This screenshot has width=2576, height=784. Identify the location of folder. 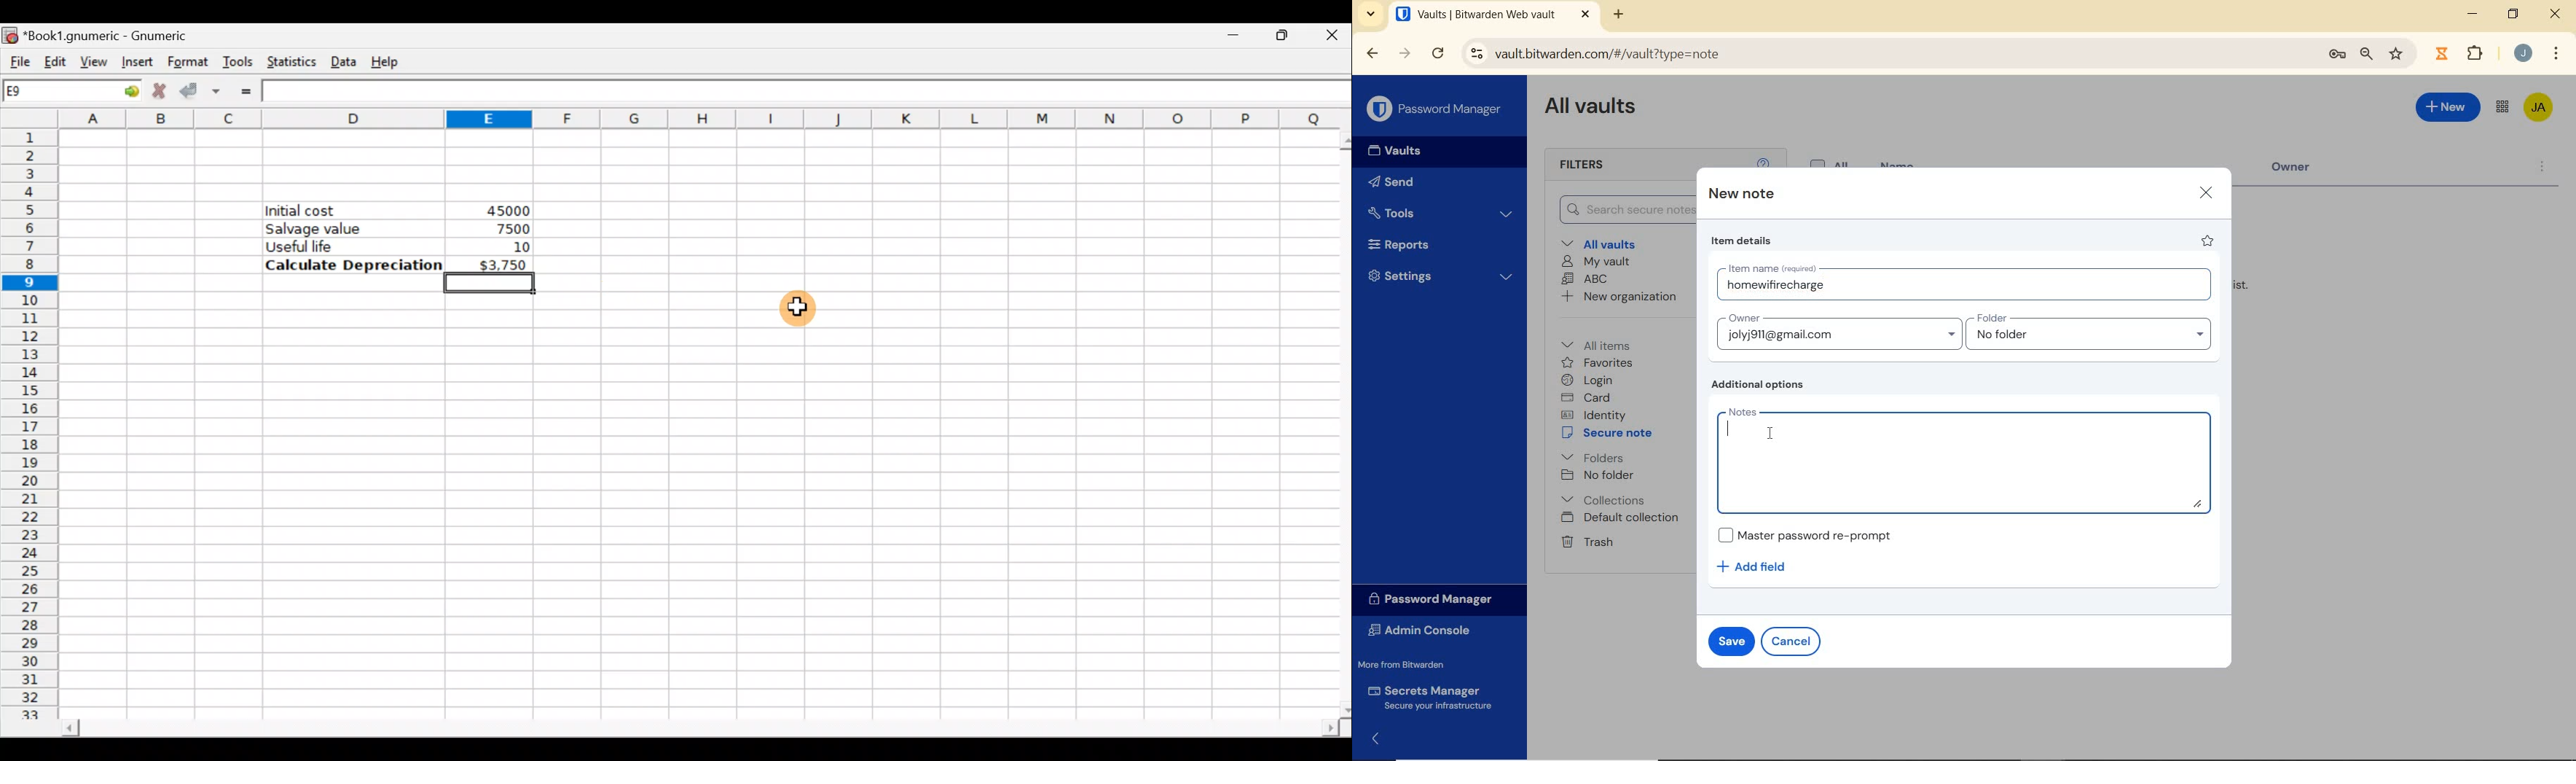
(2090, 332).